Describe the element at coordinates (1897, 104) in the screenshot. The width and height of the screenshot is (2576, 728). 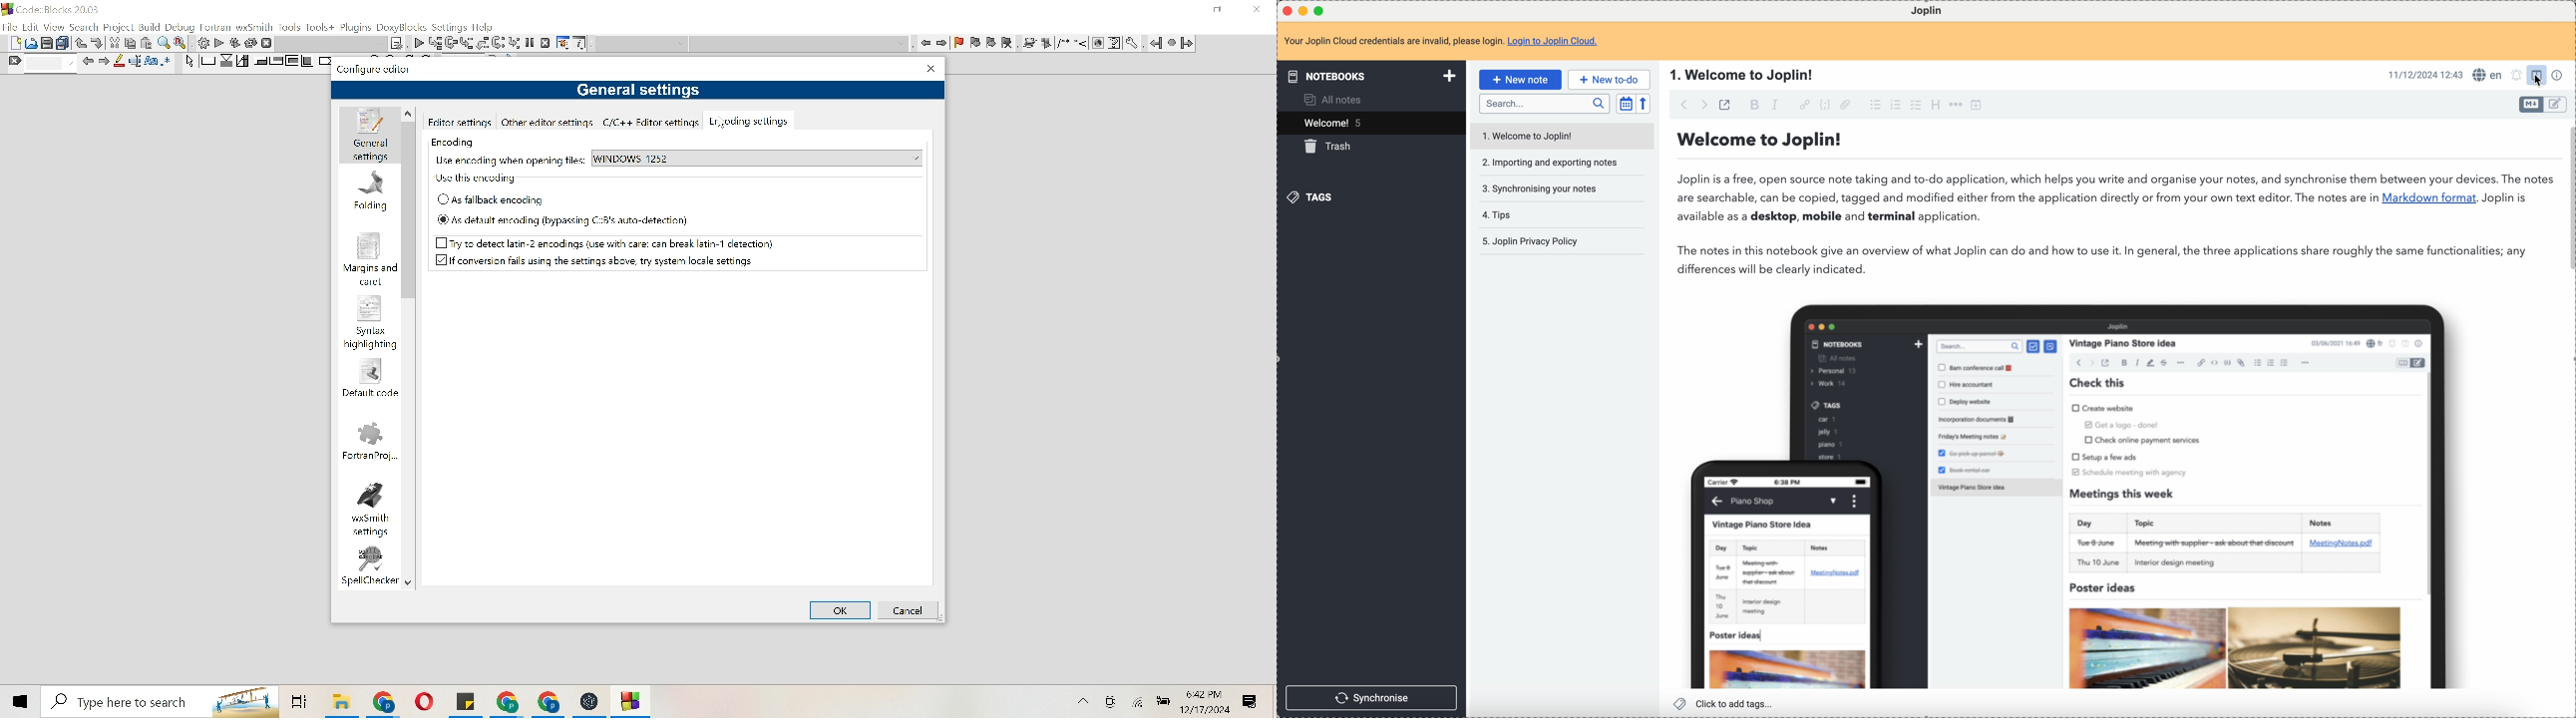
I see `numbered list` at that location.